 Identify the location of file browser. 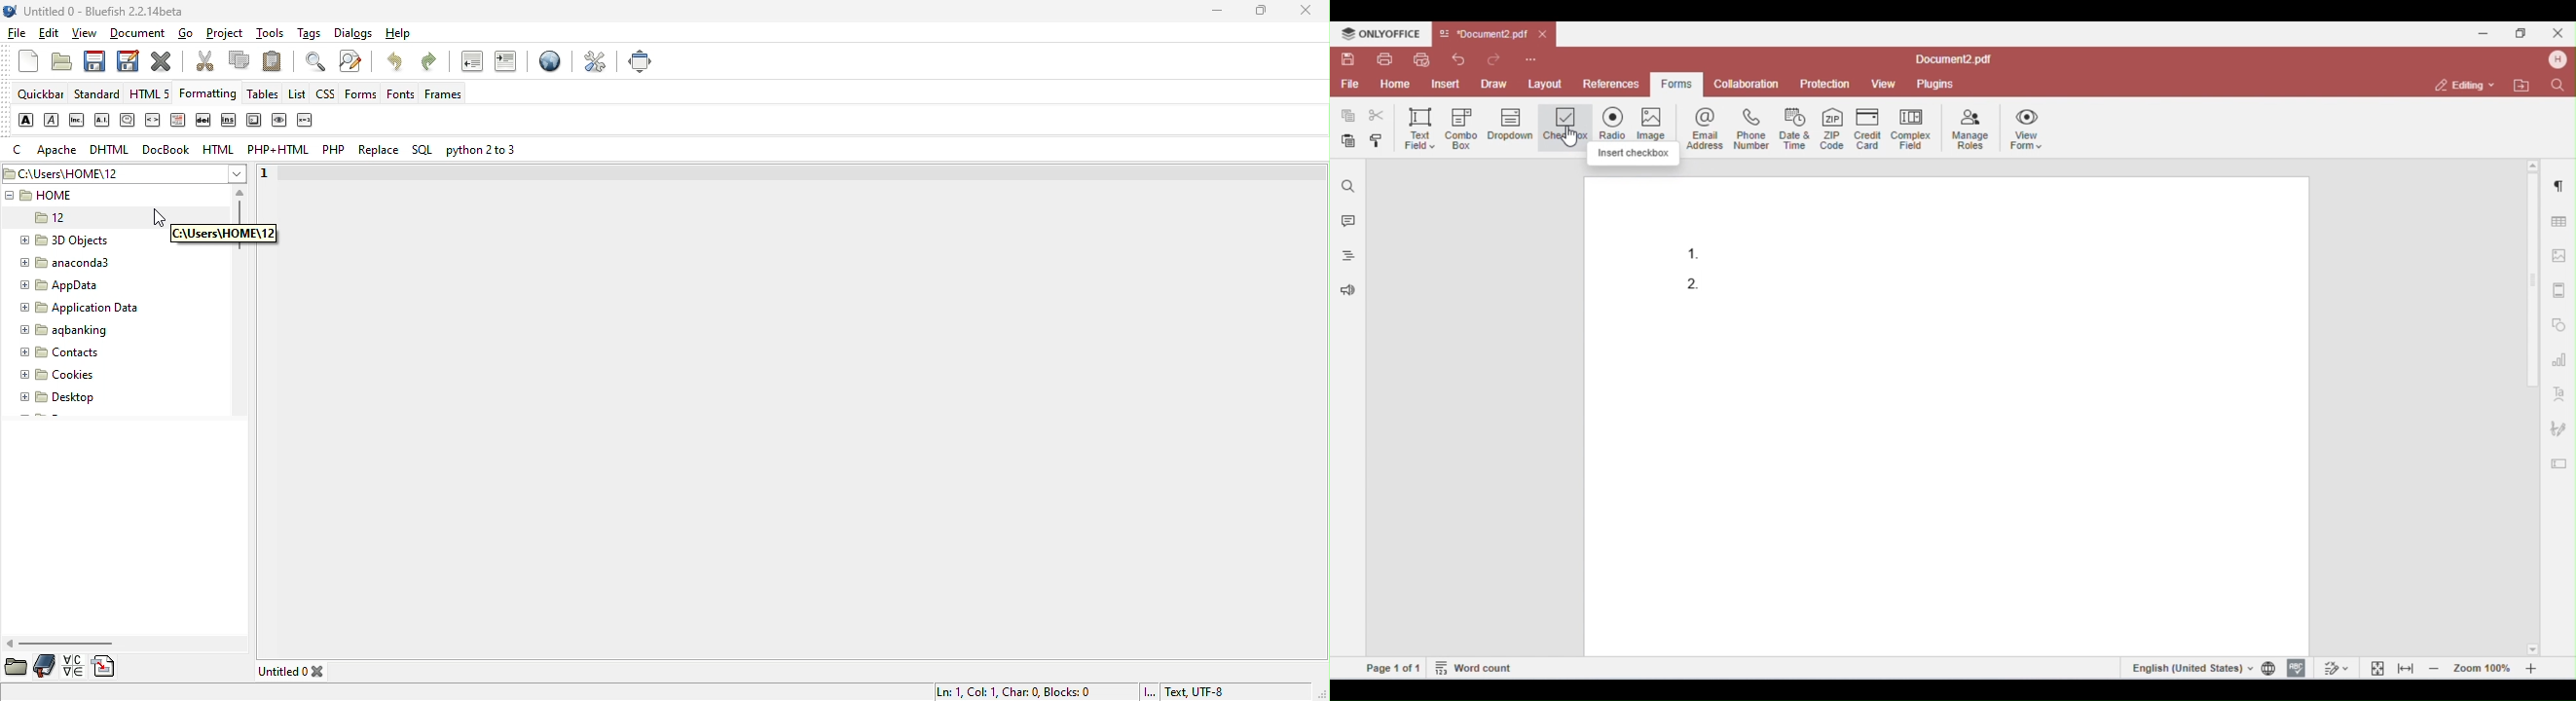
(17, 667).